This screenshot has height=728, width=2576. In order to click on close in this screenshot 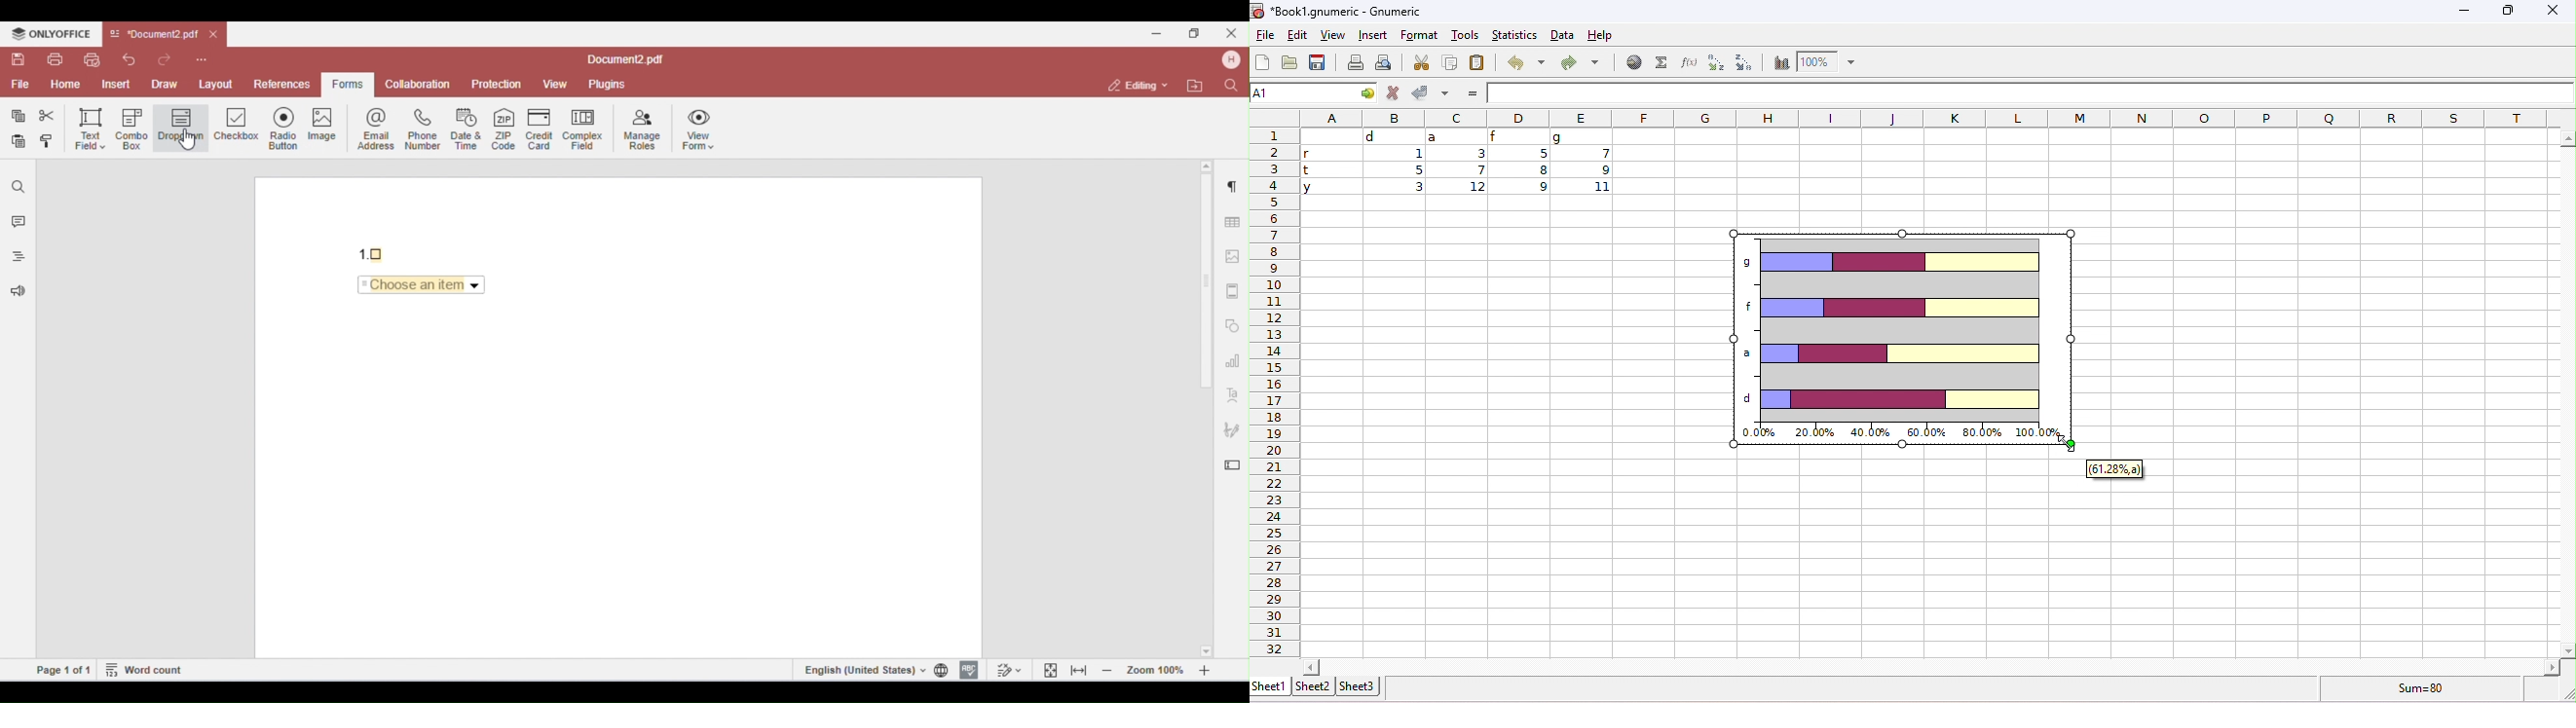, I will do `click(2554, 13)`.